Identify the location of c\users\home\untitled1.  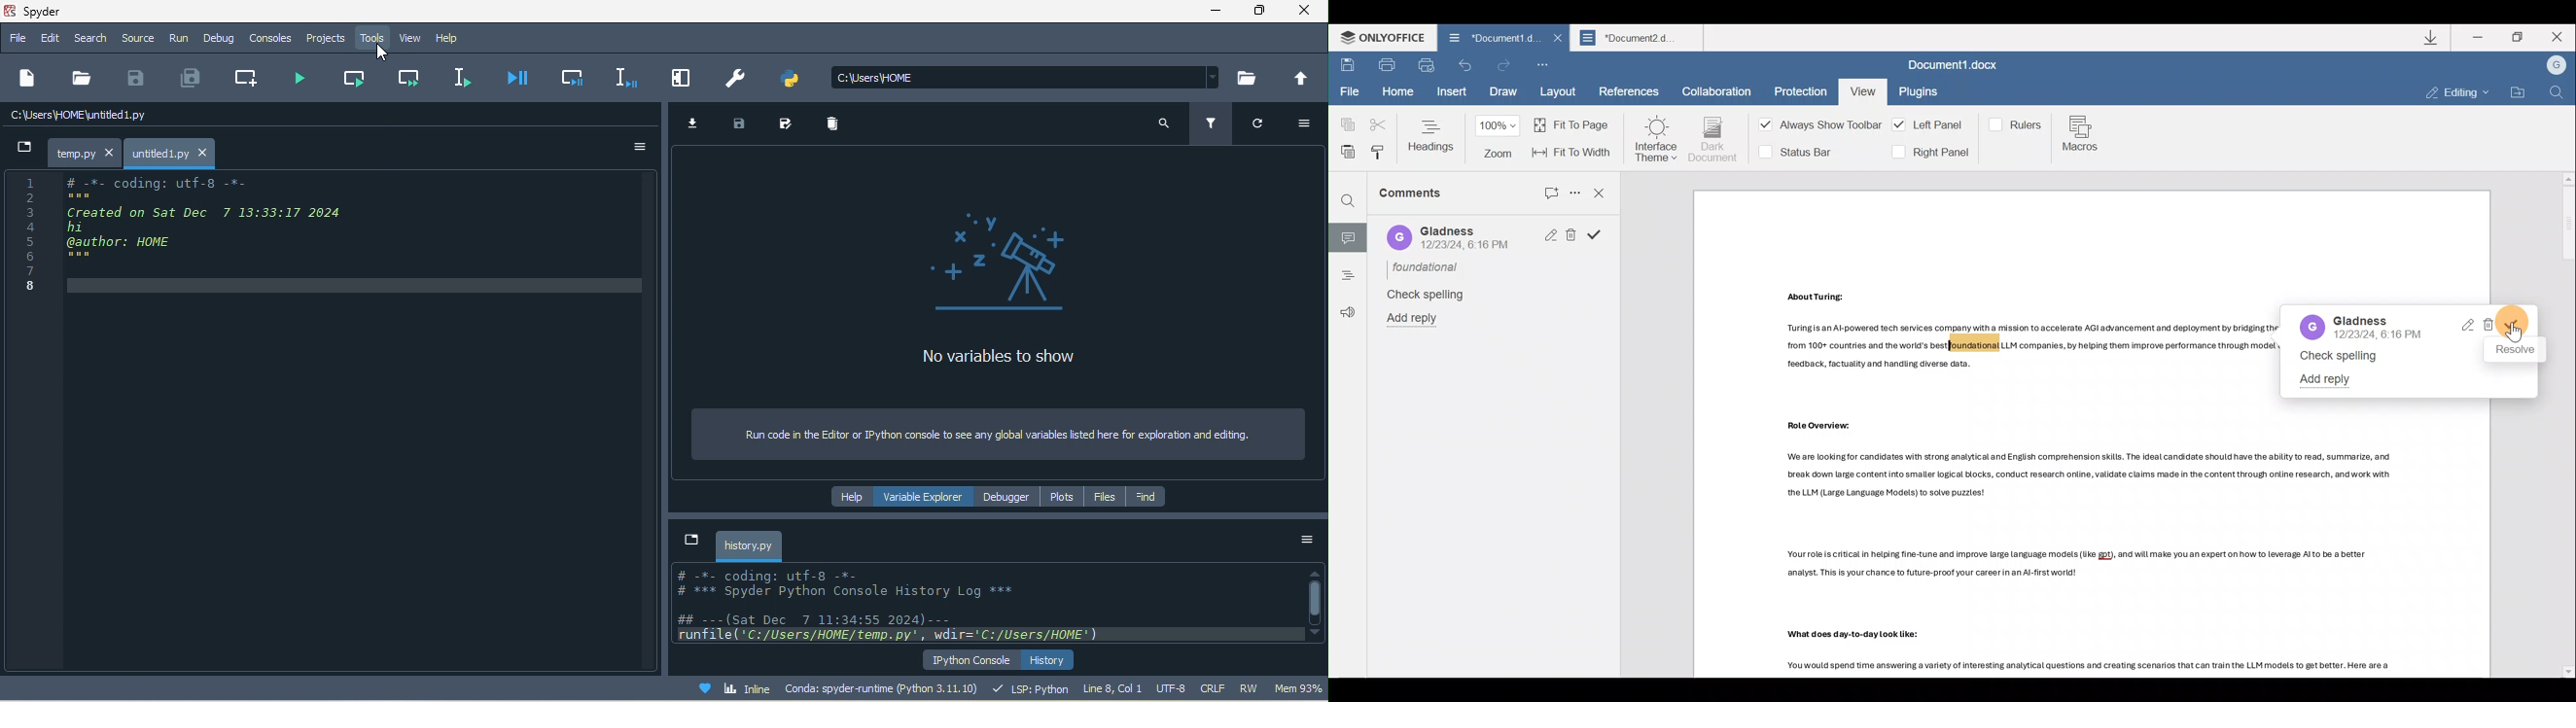
(112, 118).